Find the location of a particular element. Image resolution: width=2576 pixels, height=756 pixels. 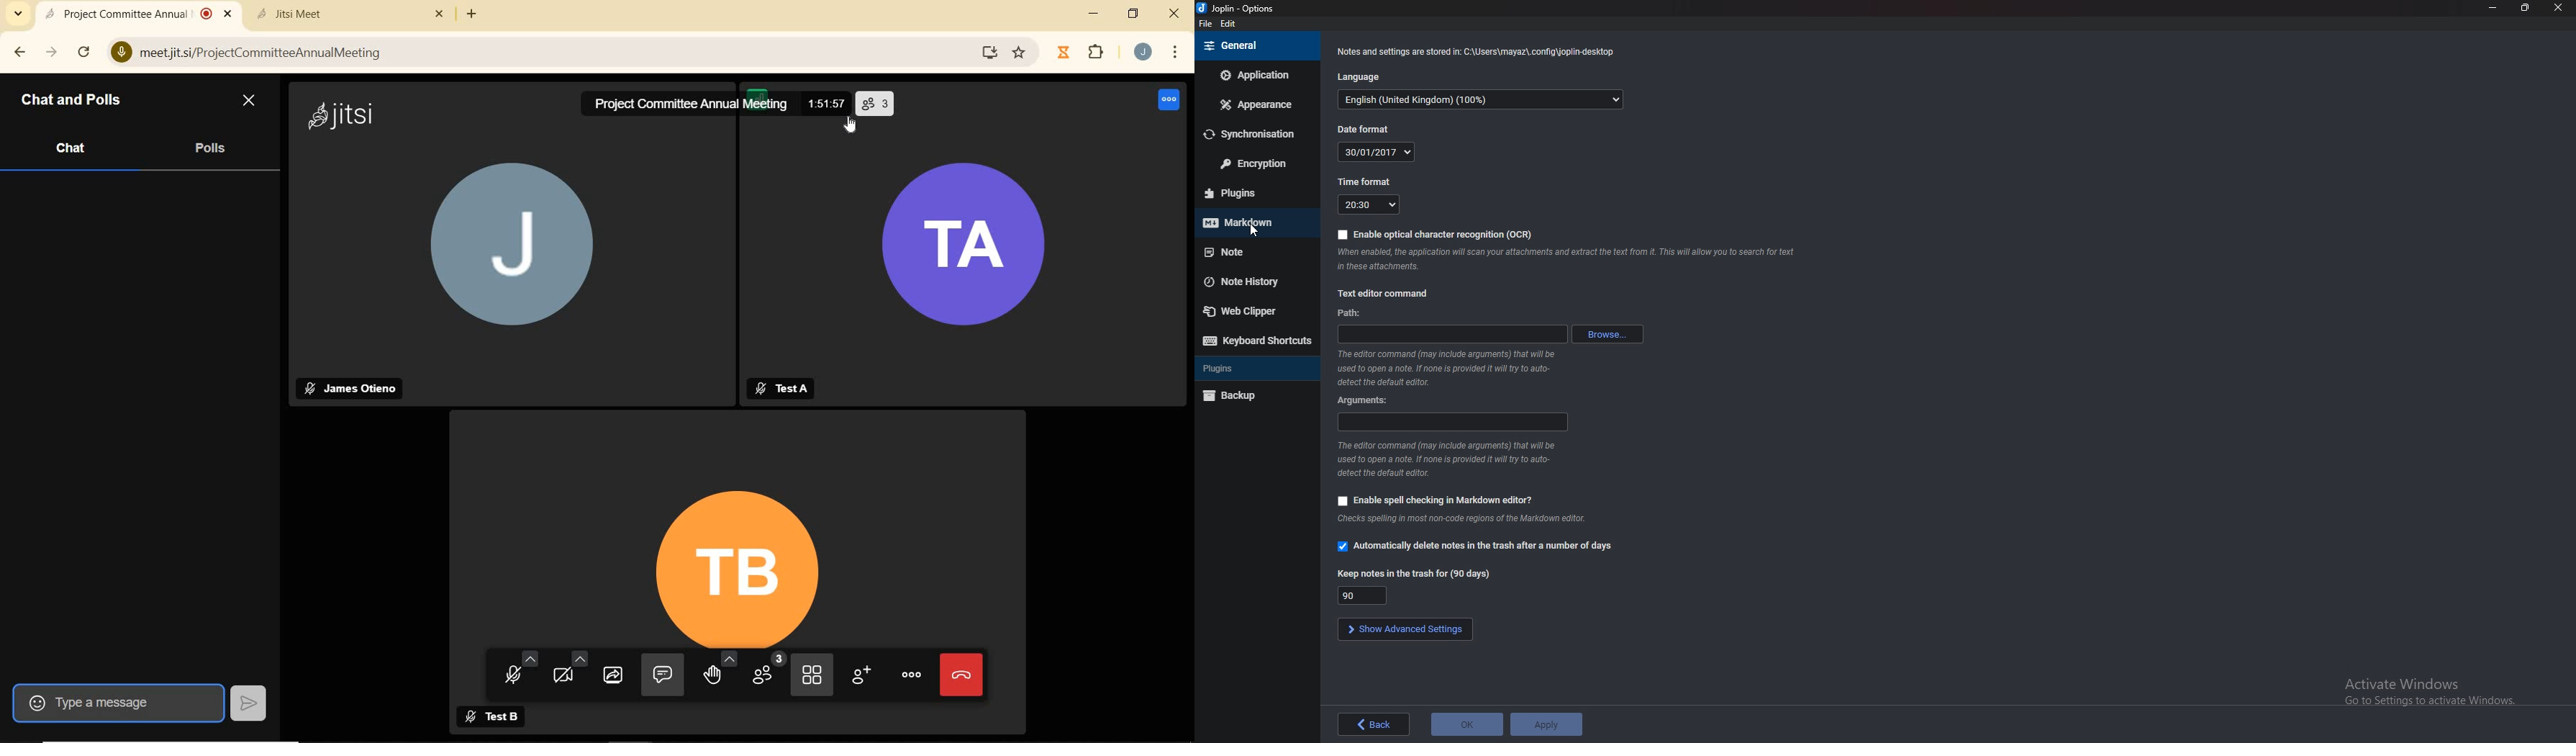

Keep notes in the trash for(90 days) is located at coordinates (1420, 573).